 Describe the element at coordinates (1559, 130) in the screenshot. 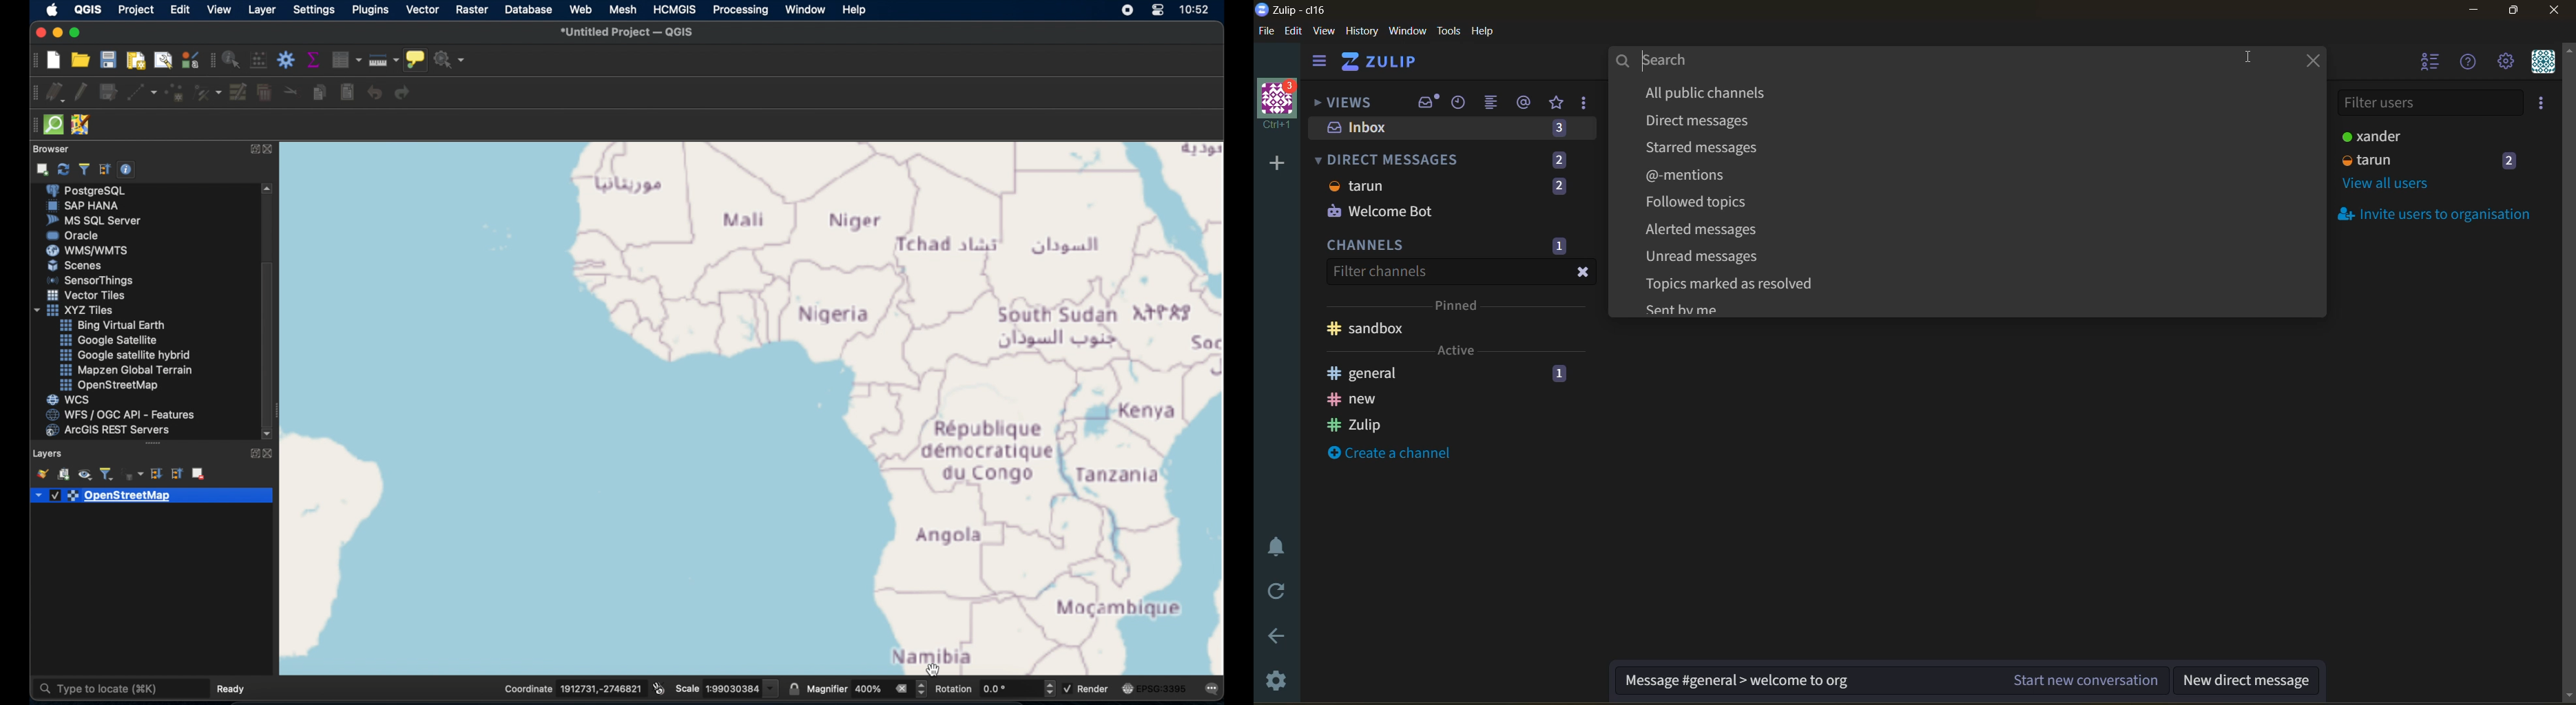

I see `3` at that location.